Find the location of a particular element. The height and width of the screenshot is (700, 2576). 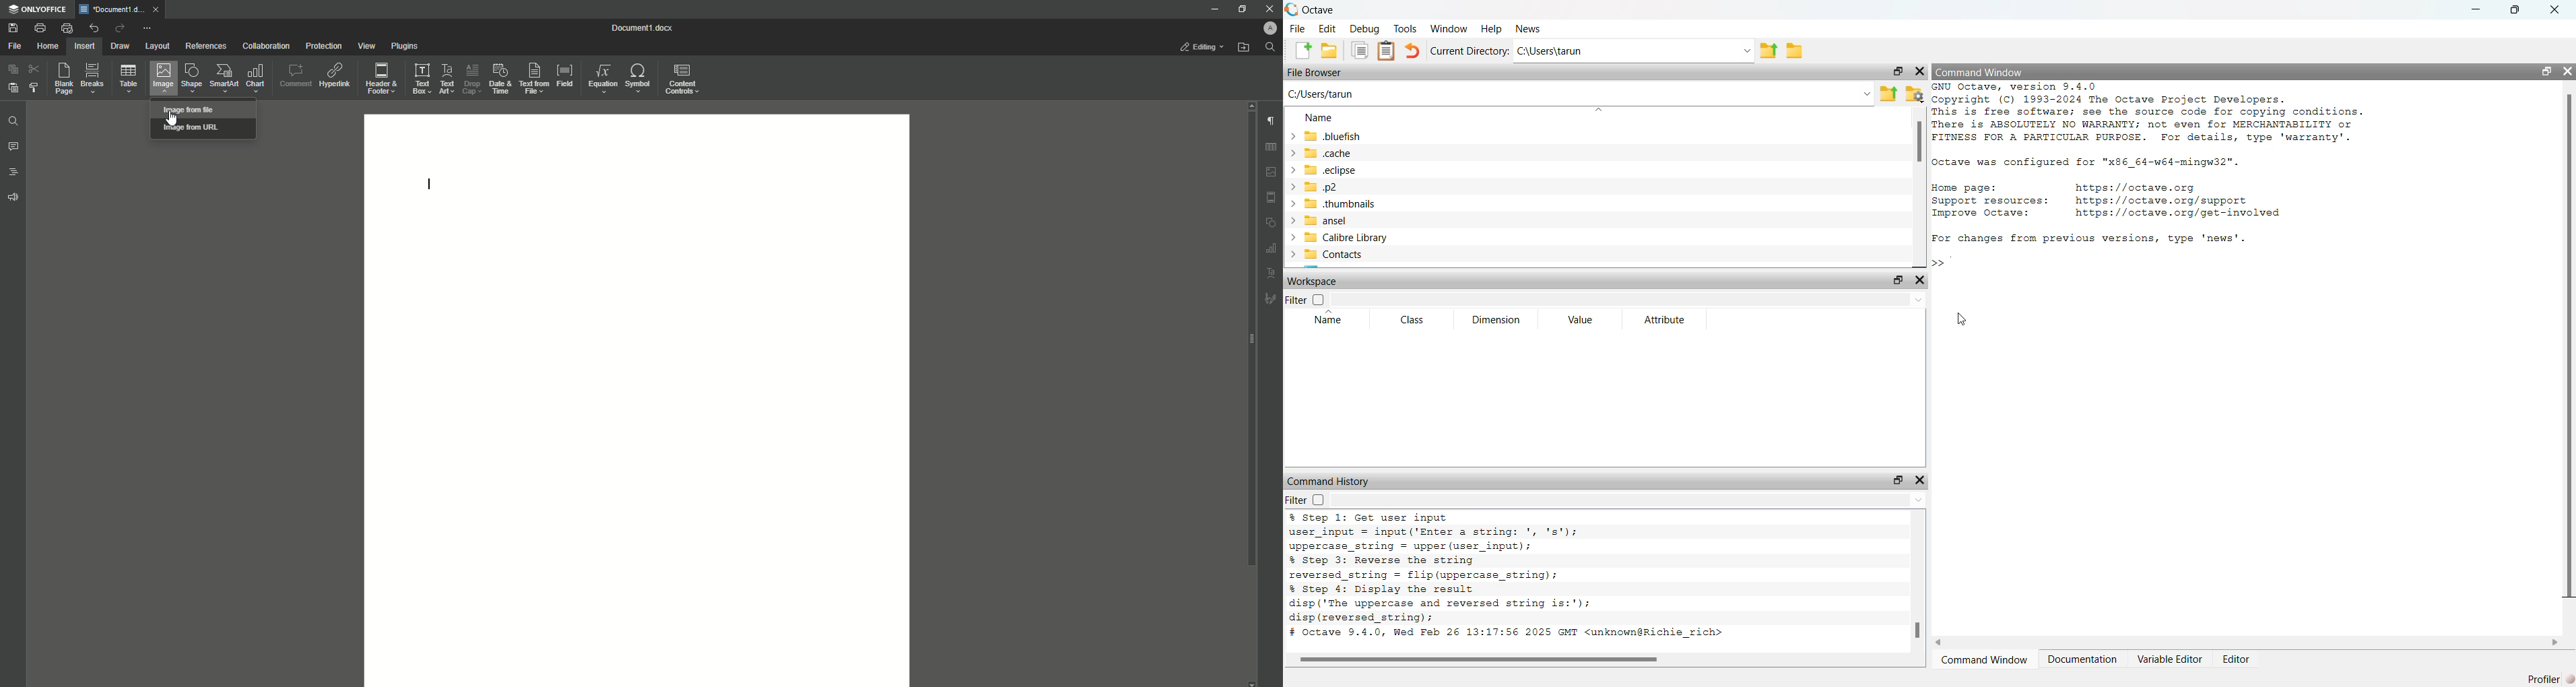

Header/Footer is located at coordinates (1272, 196).